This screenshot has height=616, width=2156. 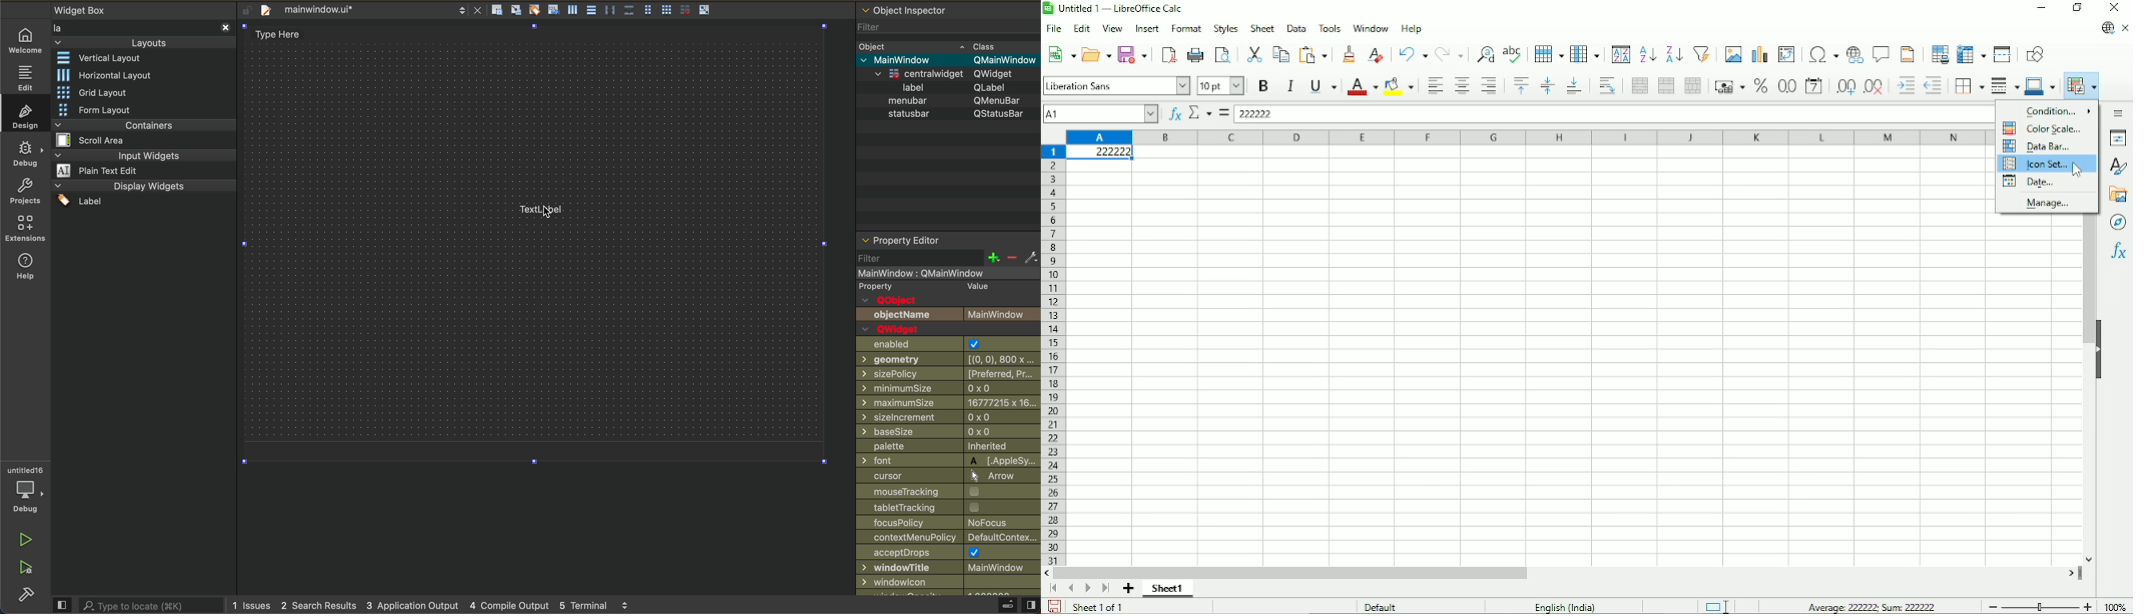 I want to click on Sort descending, so click(x=1673, y=54).